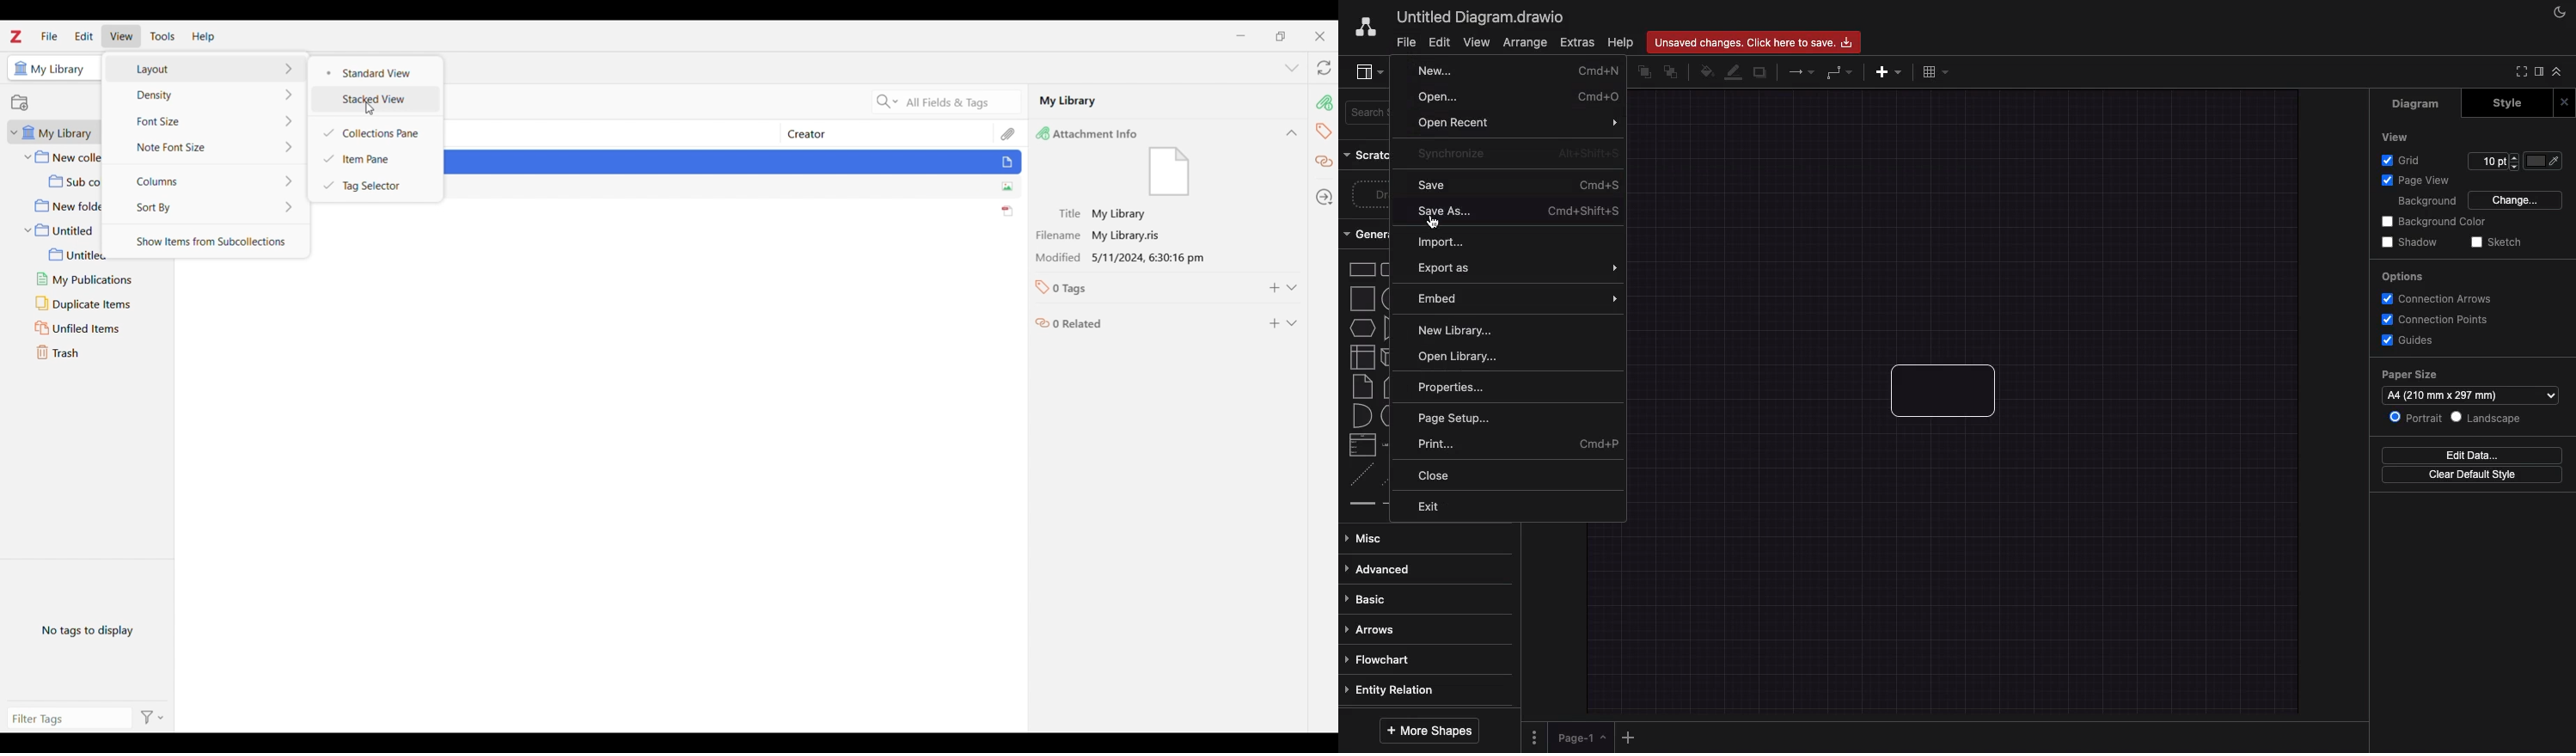 Image resolution: width=2576 pixels, height=756 pixels. I want to click on Show interface in a smaller tab, so click(1281, 36).